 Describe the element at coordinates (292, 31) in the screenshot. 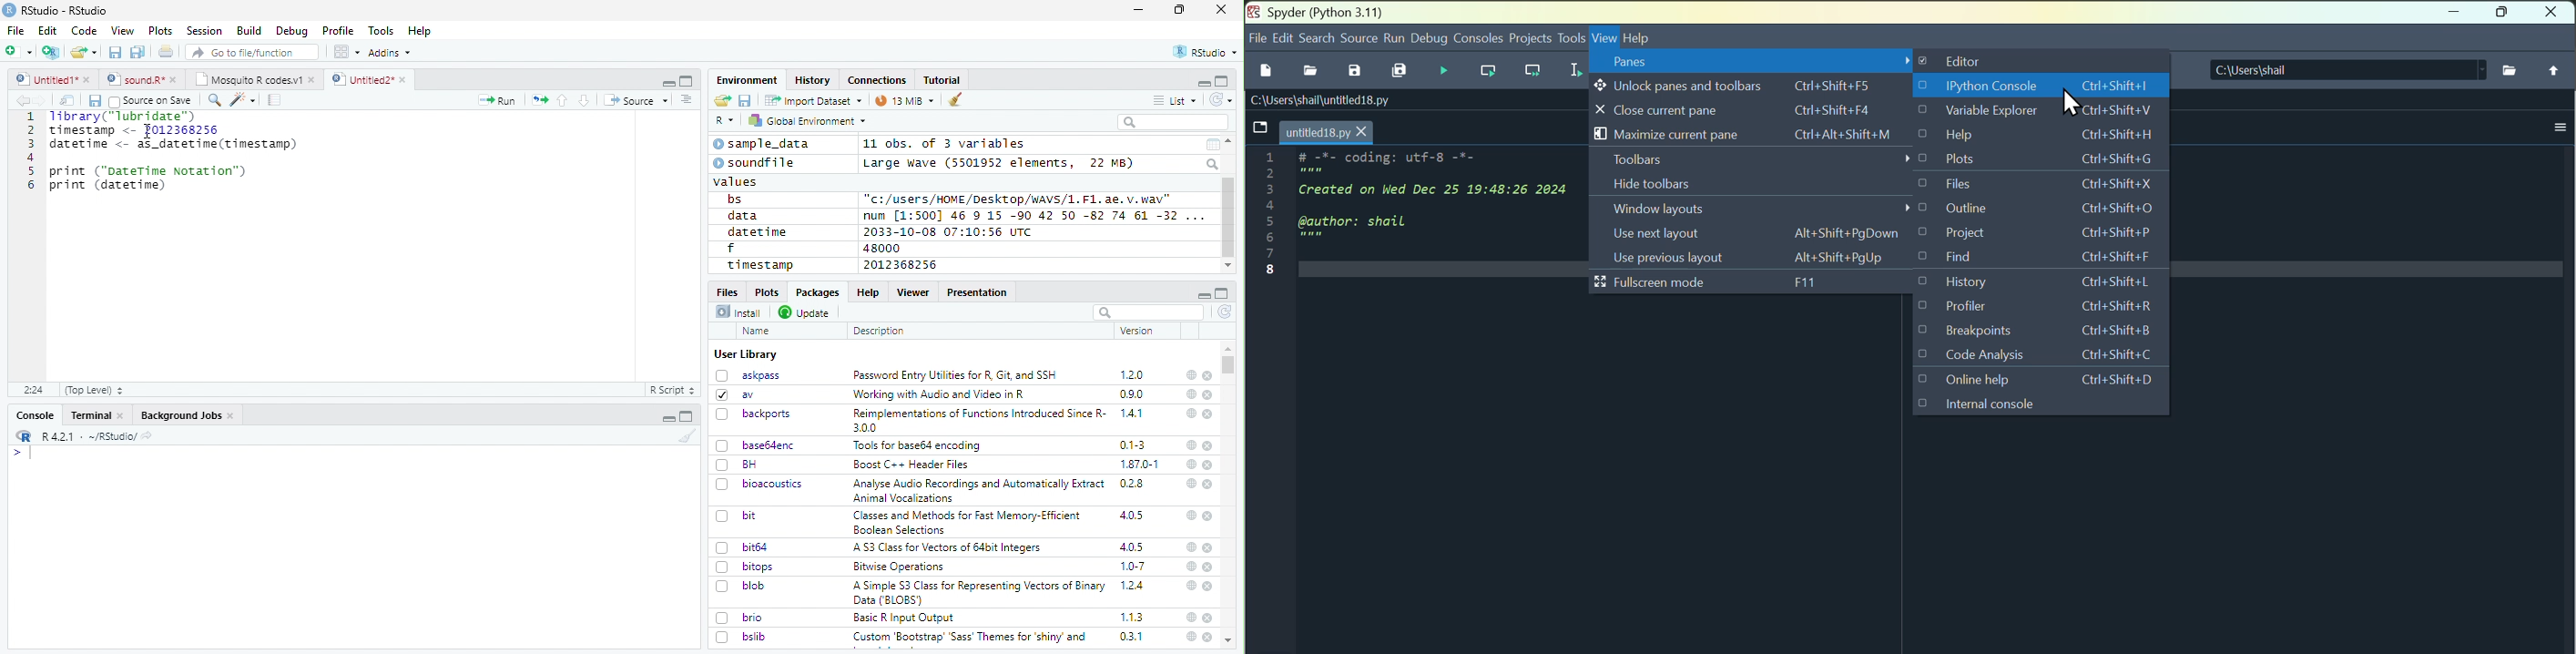

I see `Debug` at that location.